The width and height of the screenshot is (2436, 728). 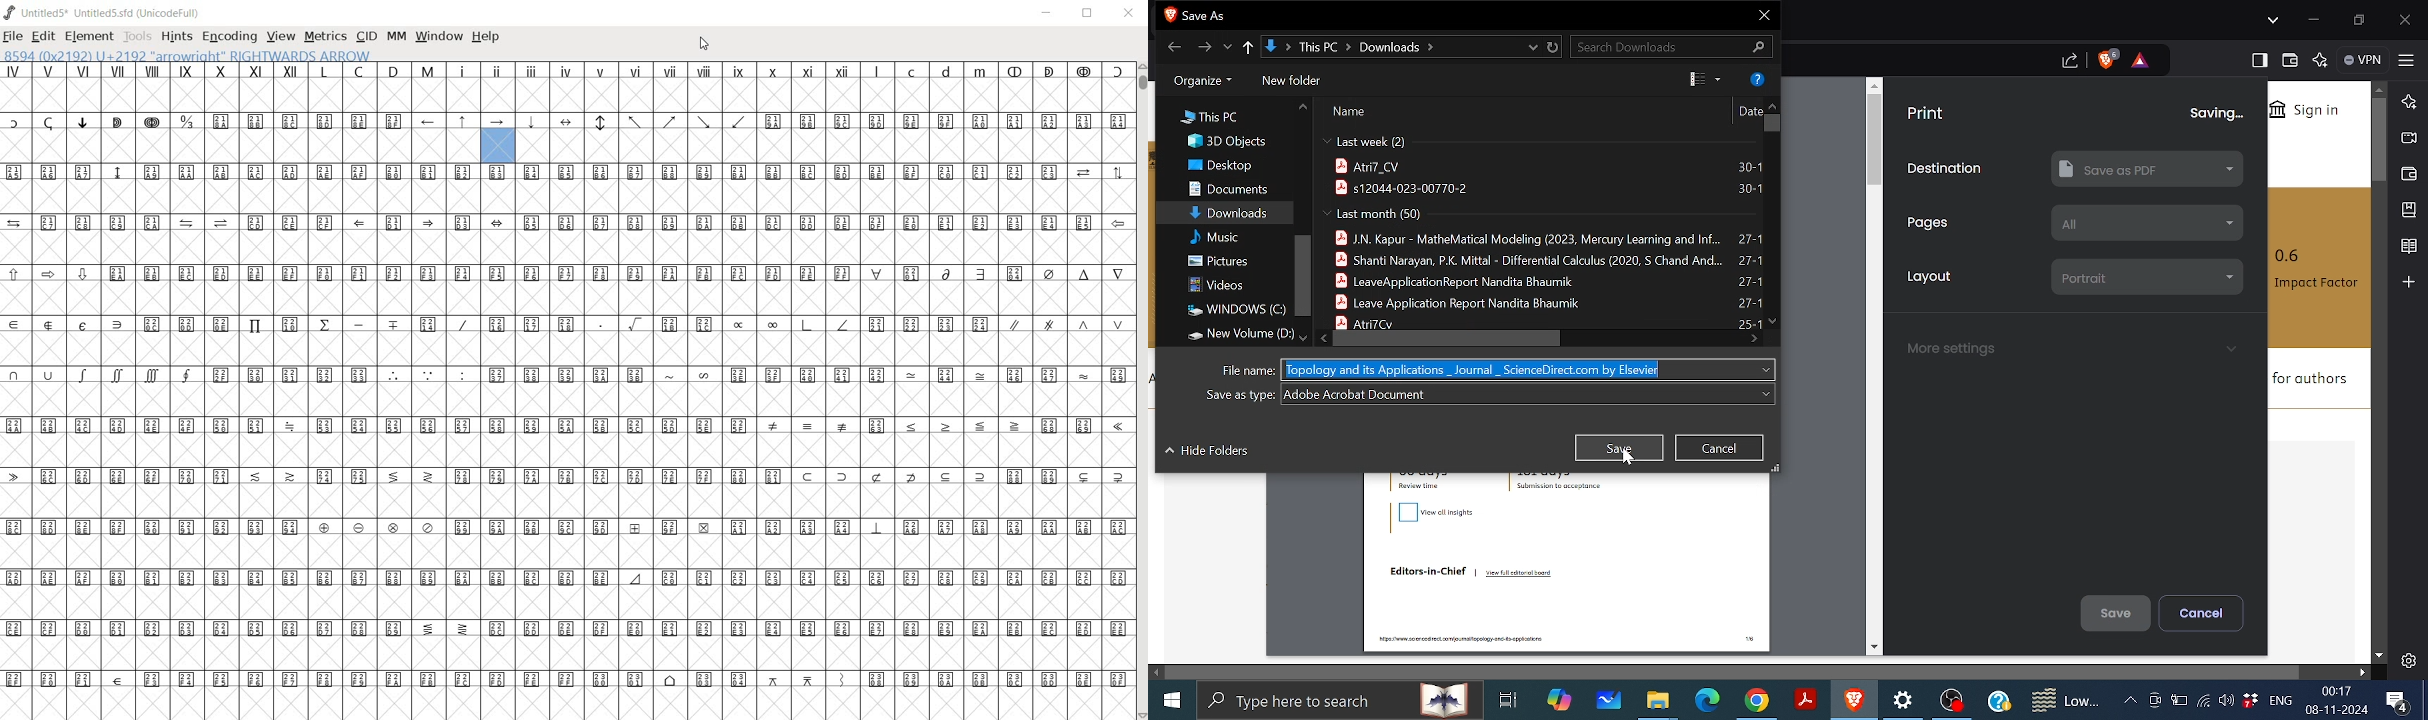 I want to click on Brave talk, so click(x=2408, y=138).